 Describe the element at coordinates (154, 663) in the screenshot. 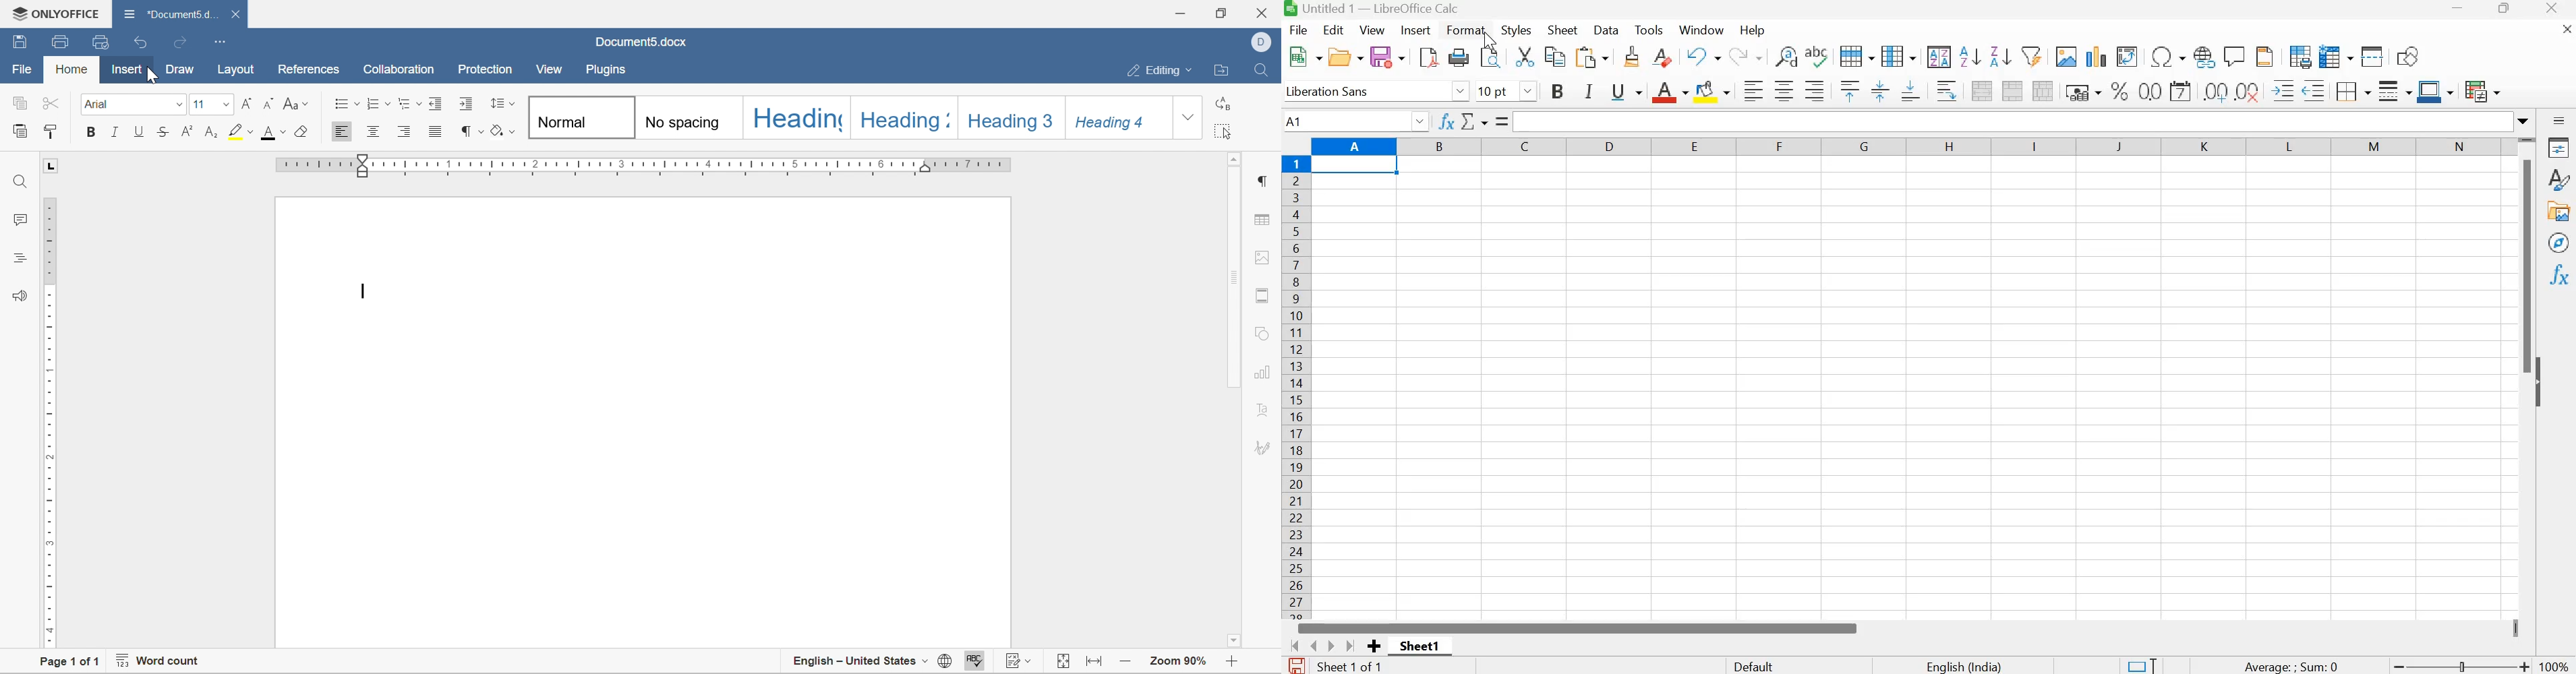

I see `word count` at that location.